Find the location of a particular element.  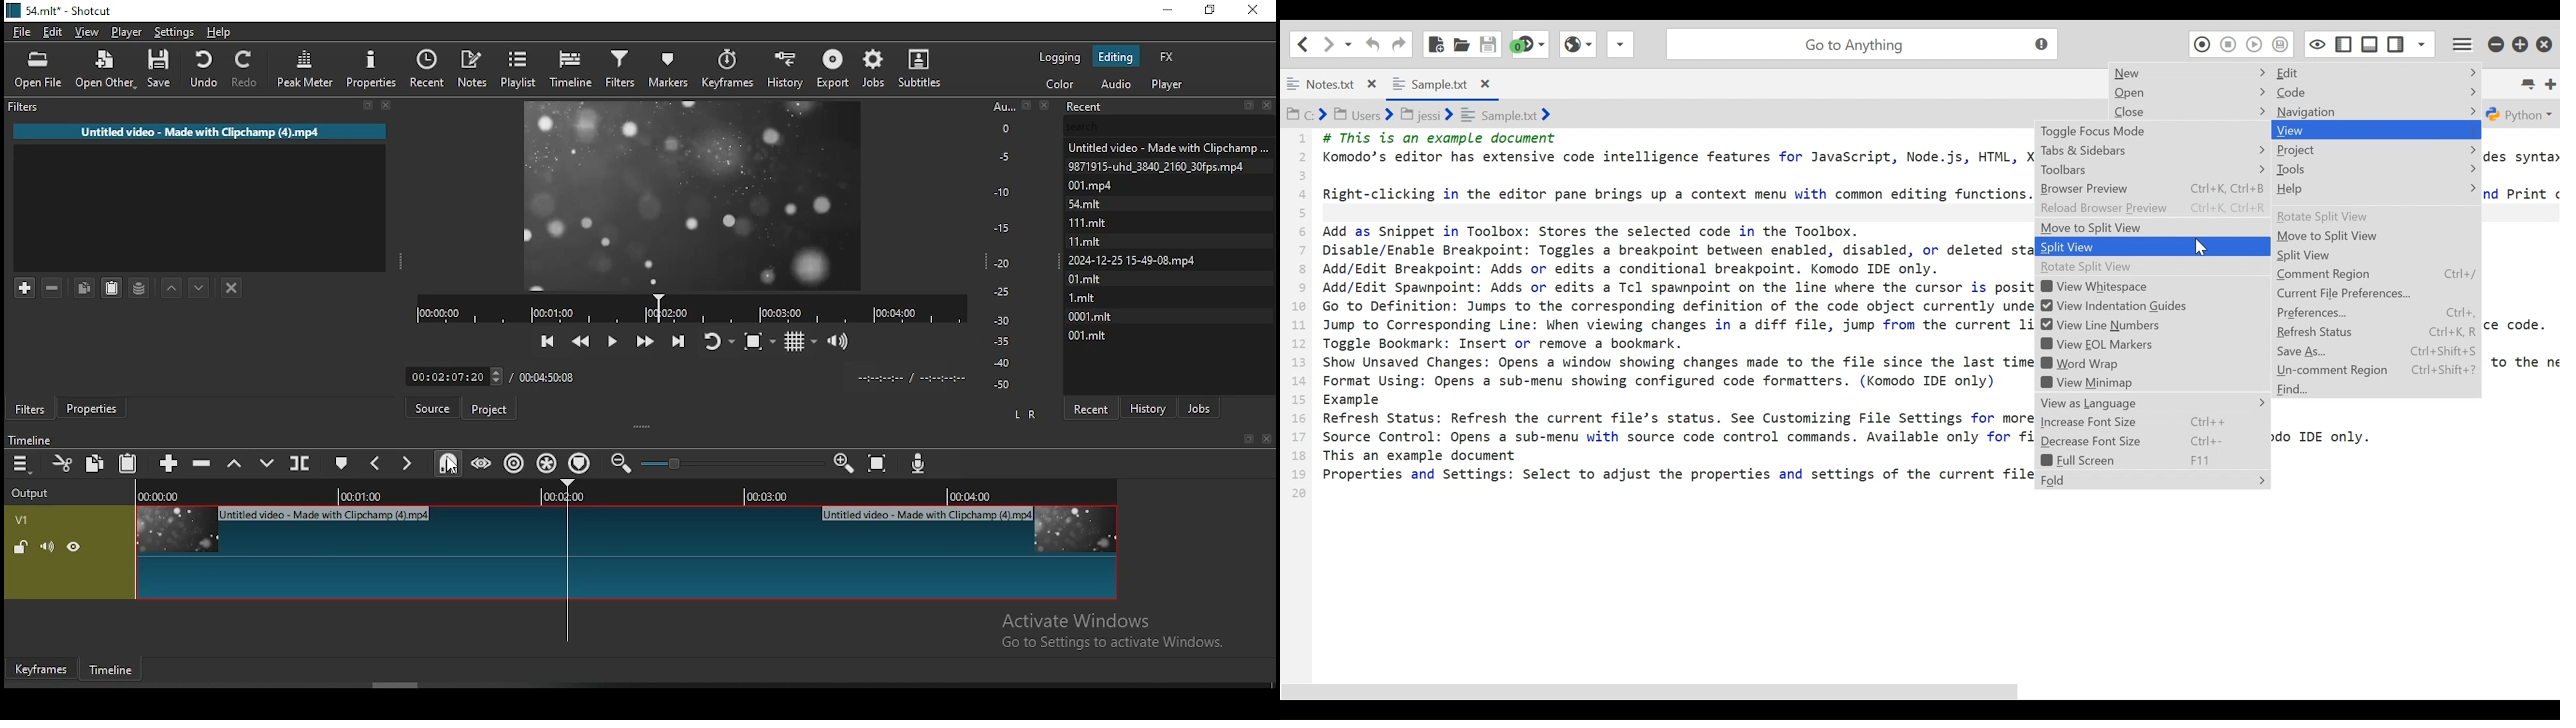

play quickly forwards is located at coordinates (642, 339).